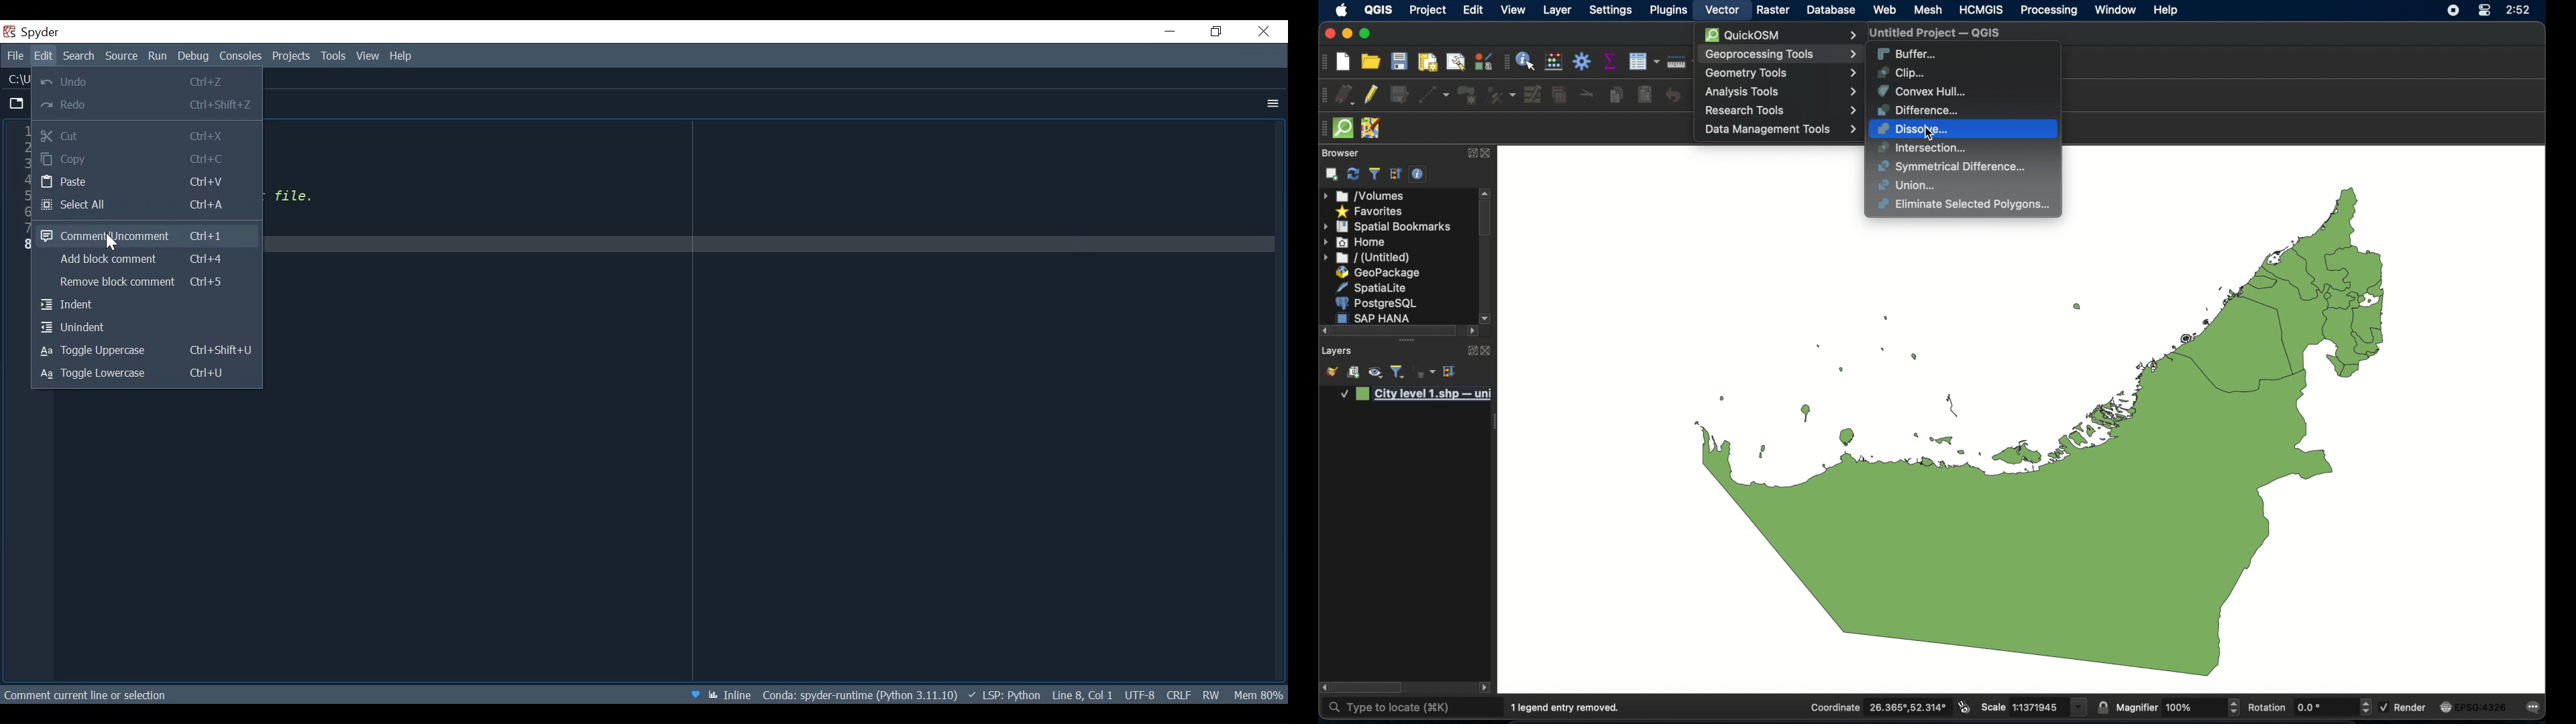 Image resolution: width=2576 pixels, height=728 pixels. What do you see at coordinates (194, 58) in the screenshot?
I see `Debug` at bounding box center [194, 58].